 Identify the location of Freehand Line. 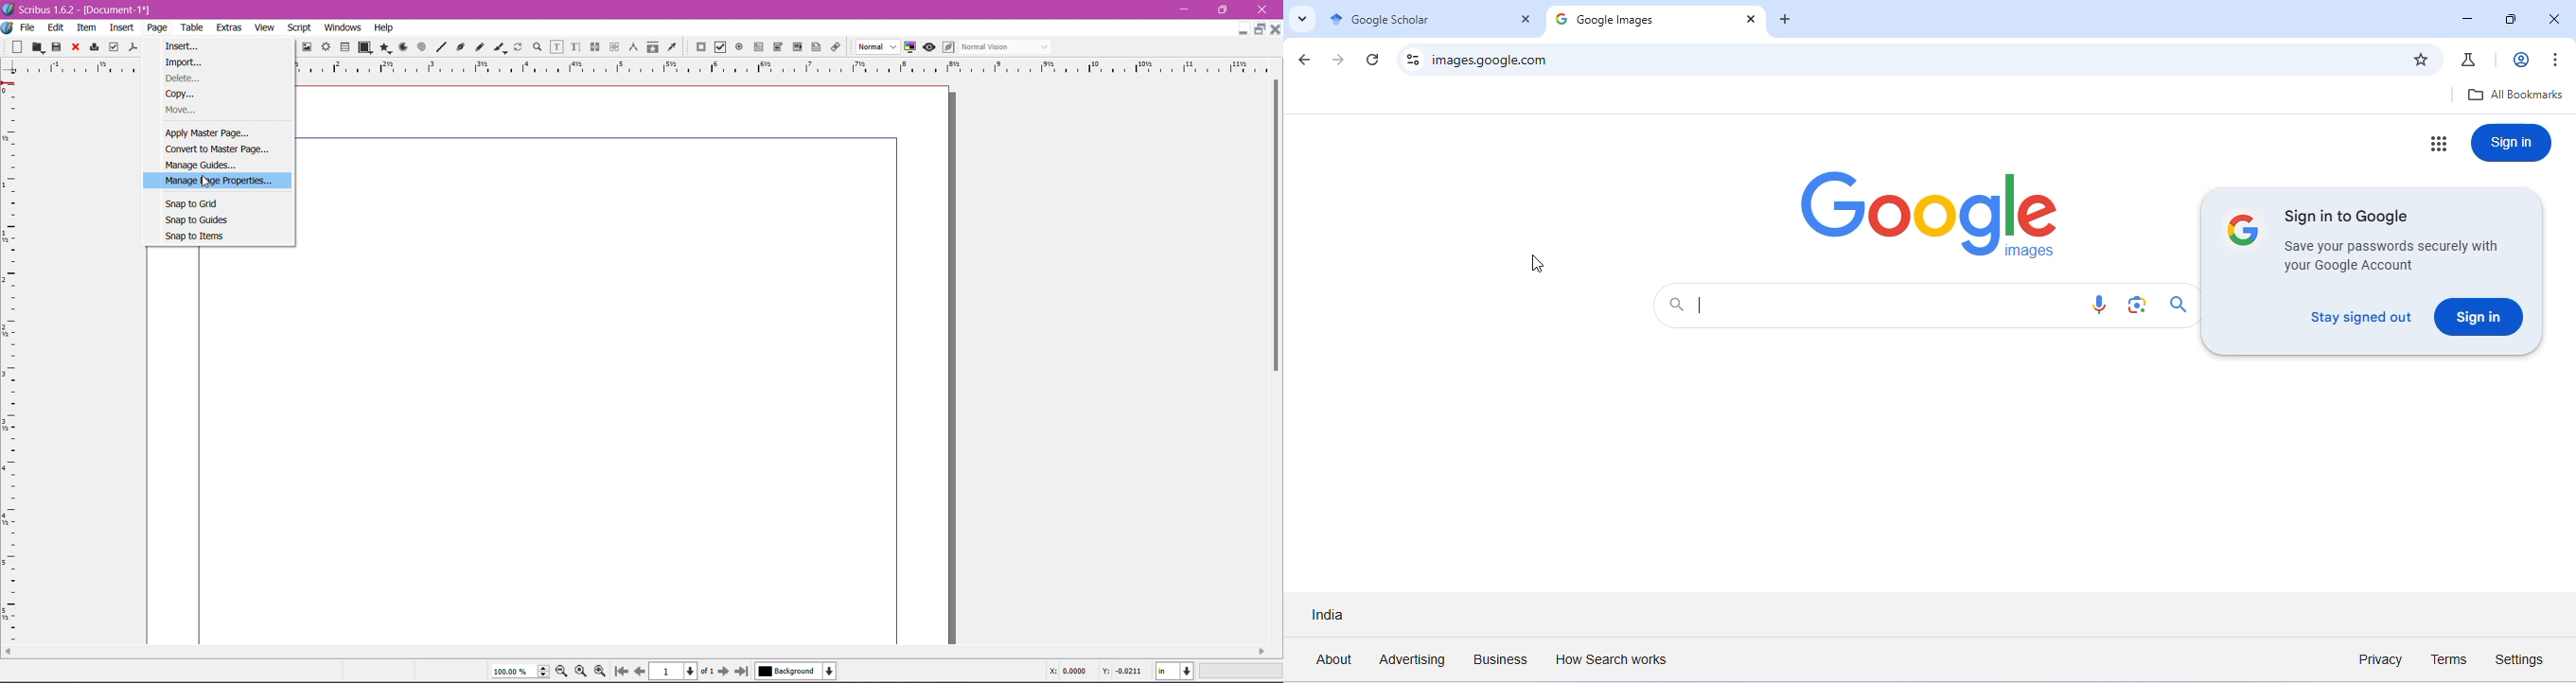
(479, 47).